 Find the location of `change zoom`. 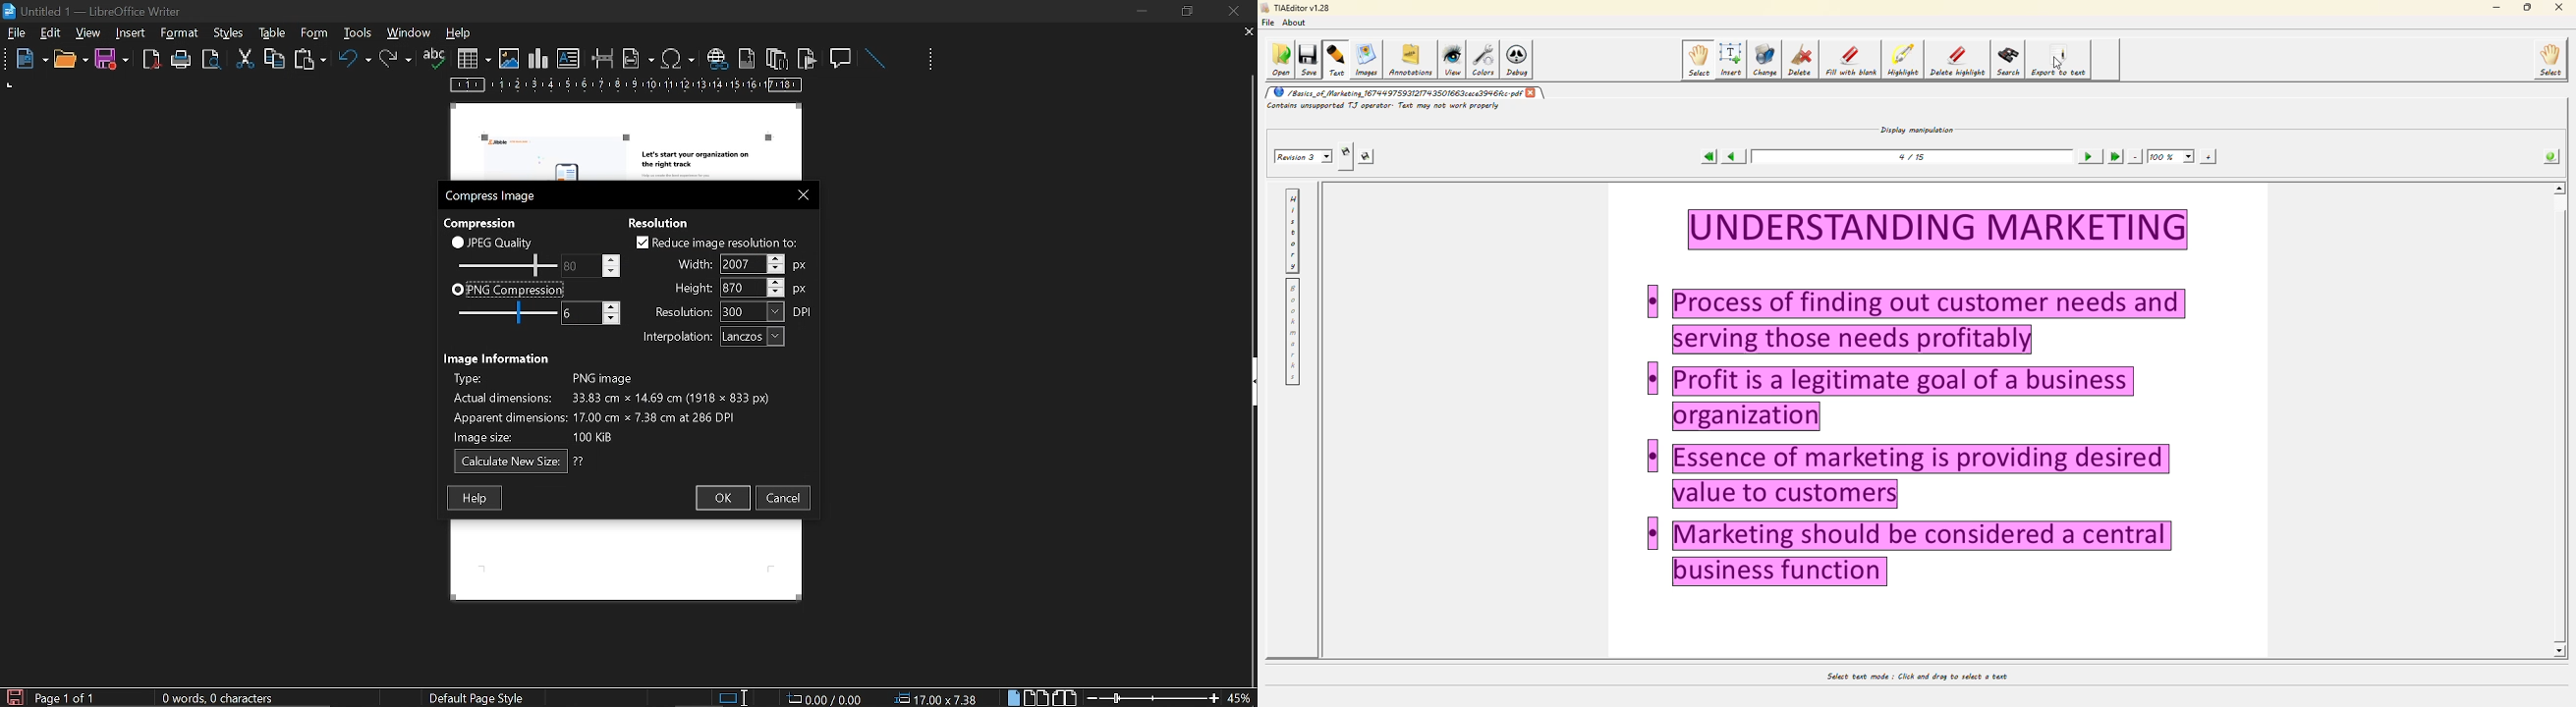

change zoom is located at coordinates (1152, 697).